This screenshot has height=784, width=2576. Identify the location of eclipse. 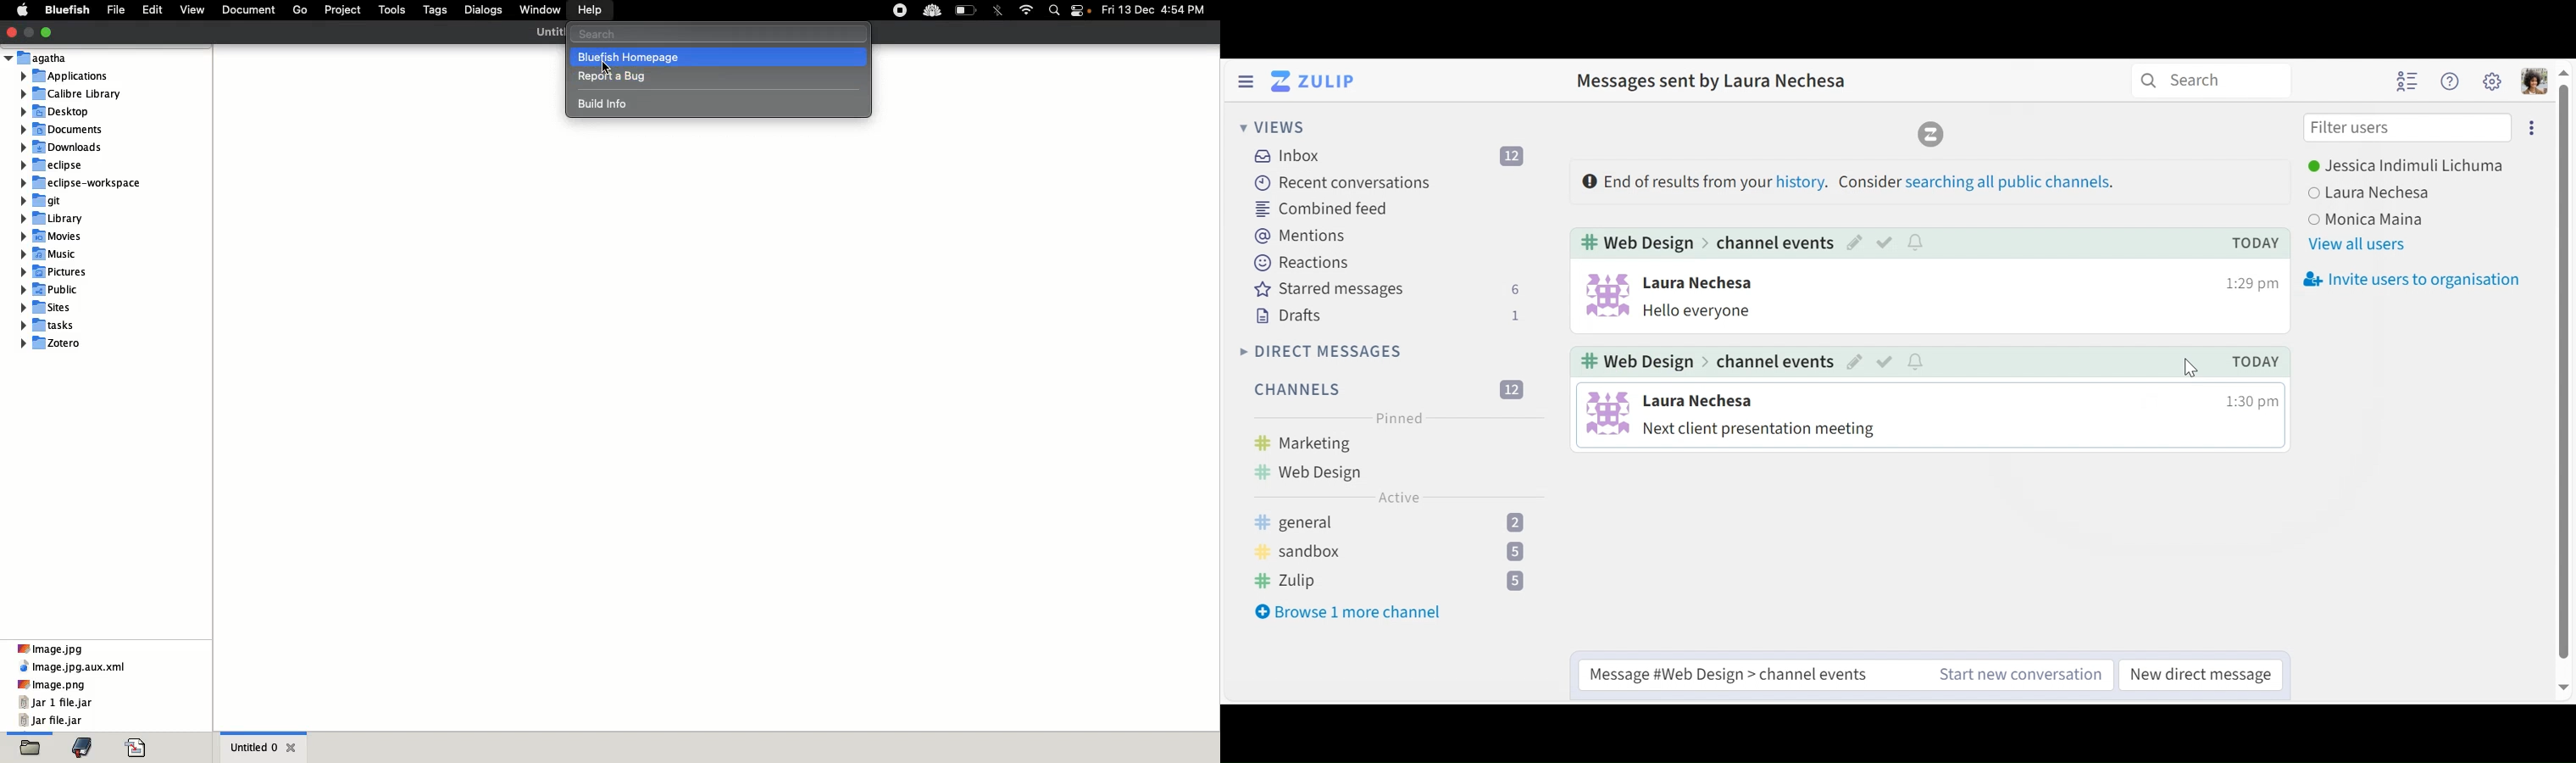
(63, 164).